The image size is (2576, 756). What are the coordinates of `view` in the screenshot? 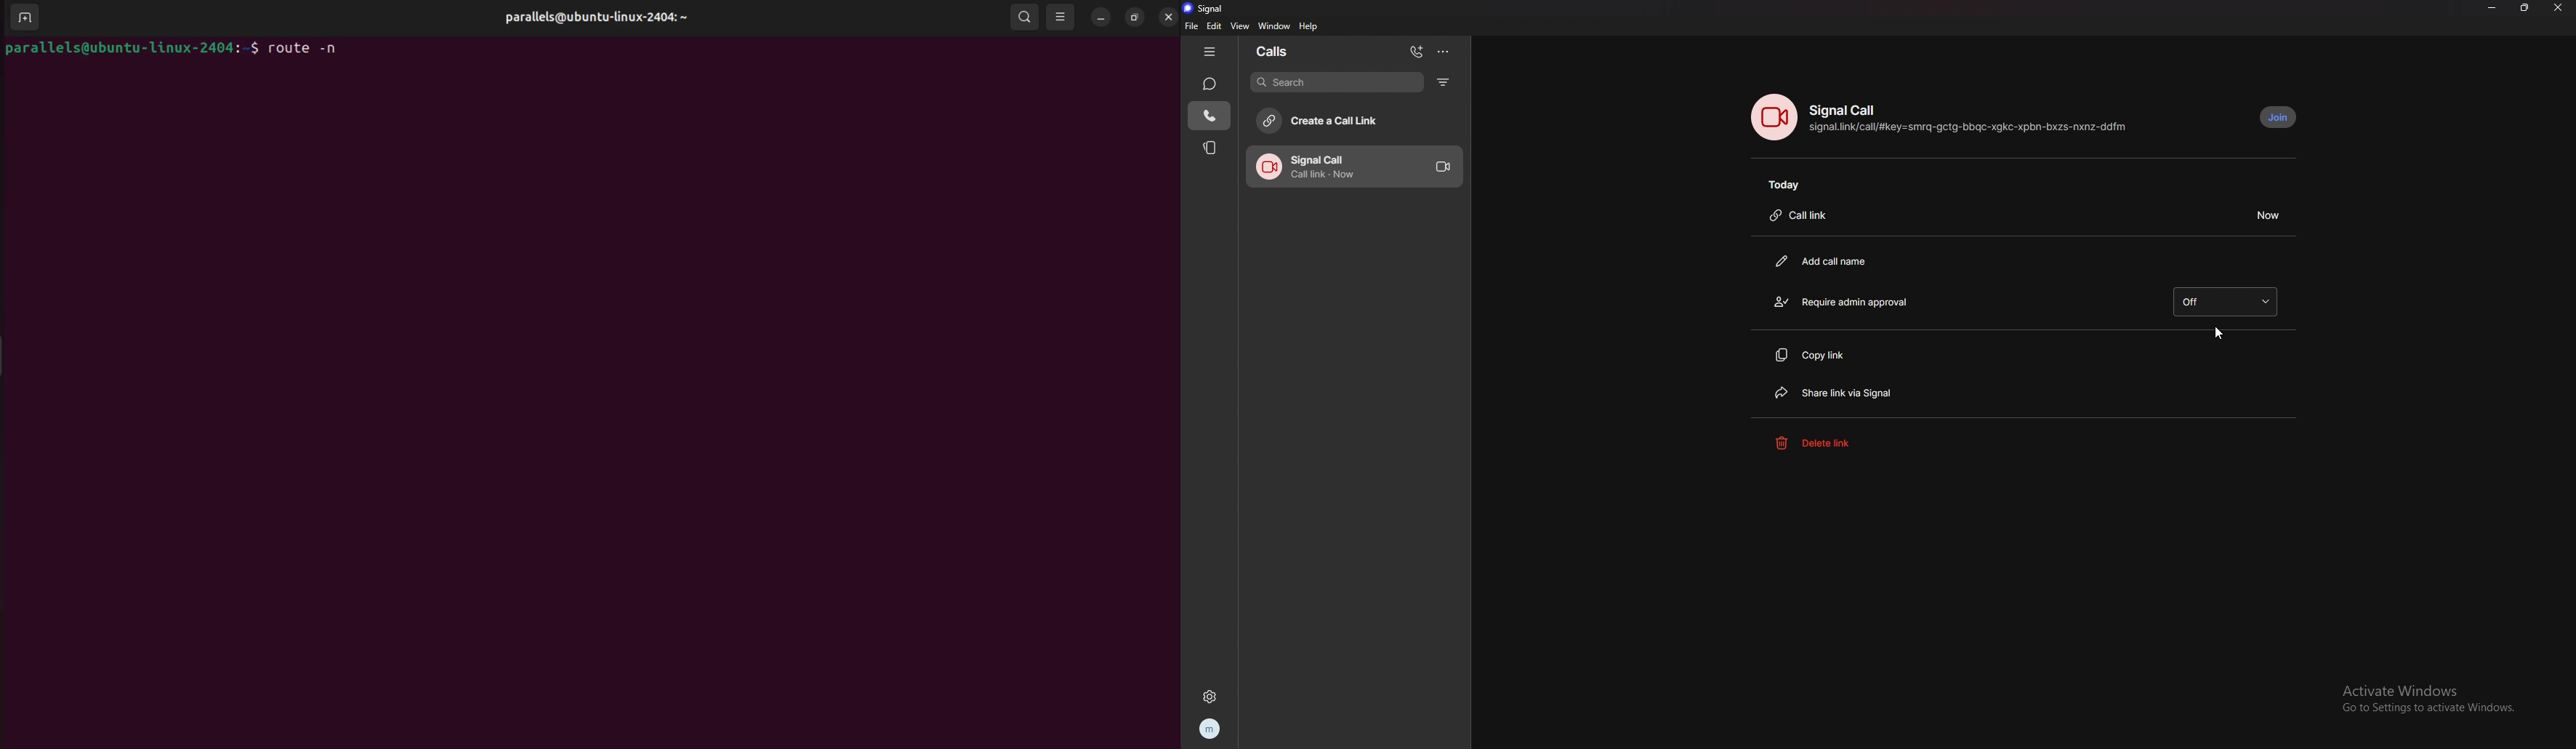 It's located at (1239, 26).